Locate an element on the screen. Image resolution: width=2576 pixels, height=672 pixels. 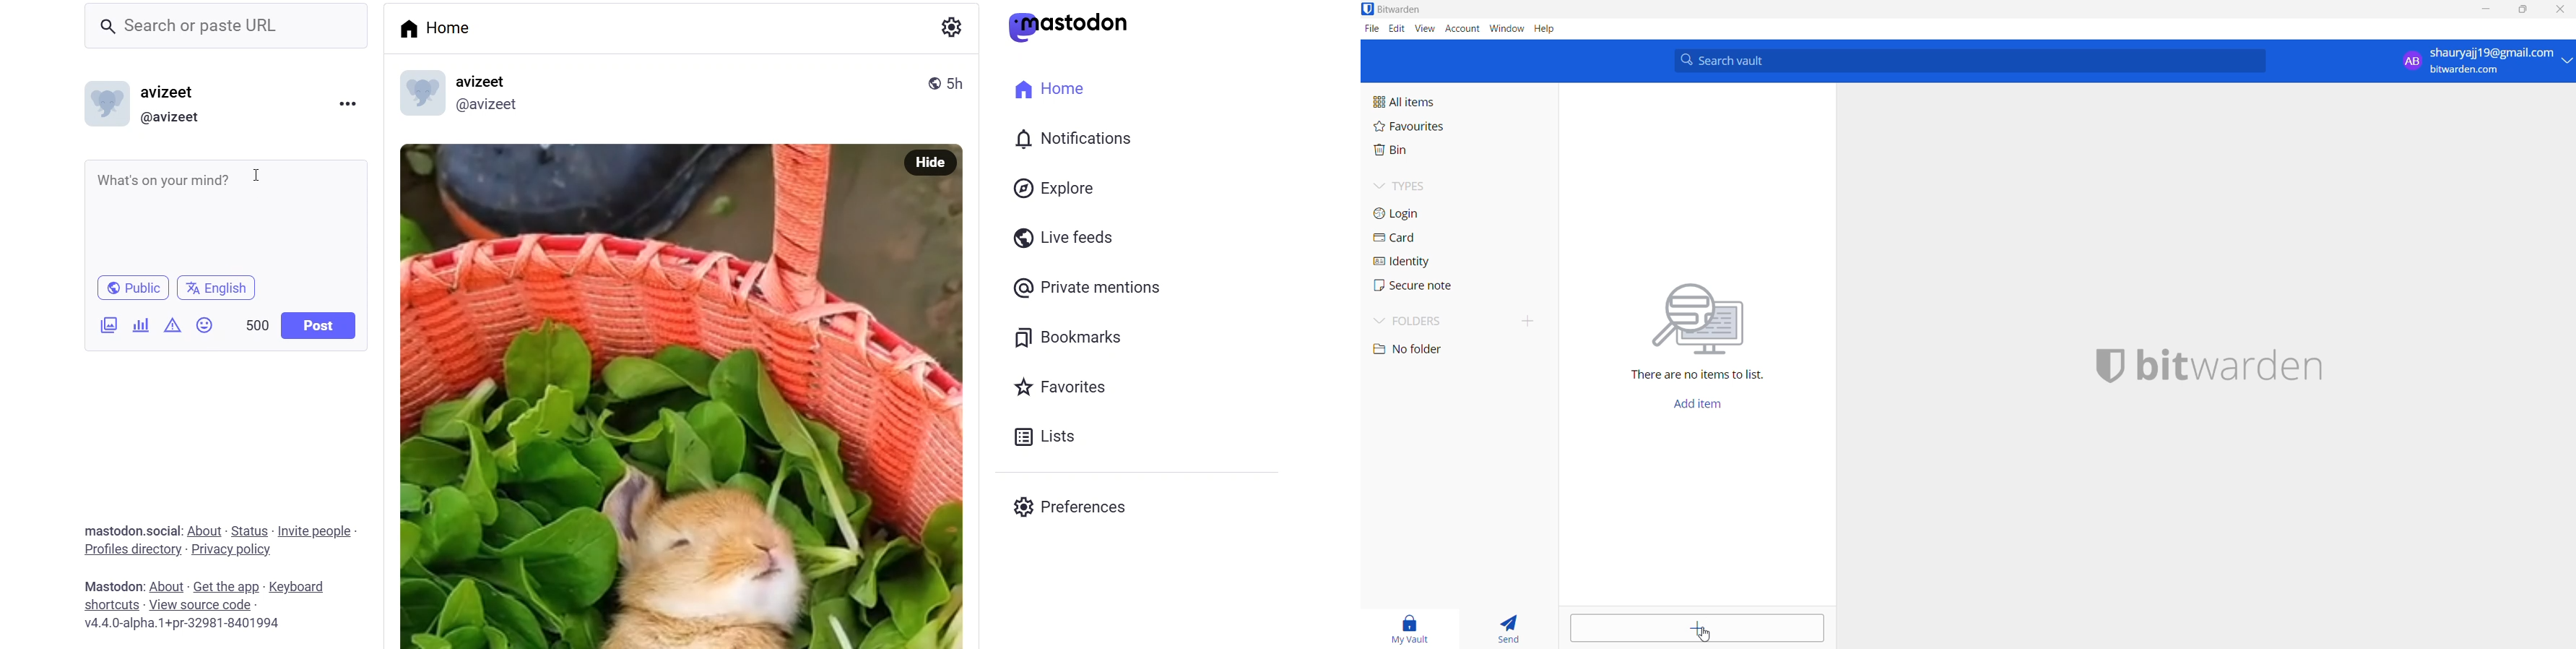
Folders is located at coordinates (1425, 319).